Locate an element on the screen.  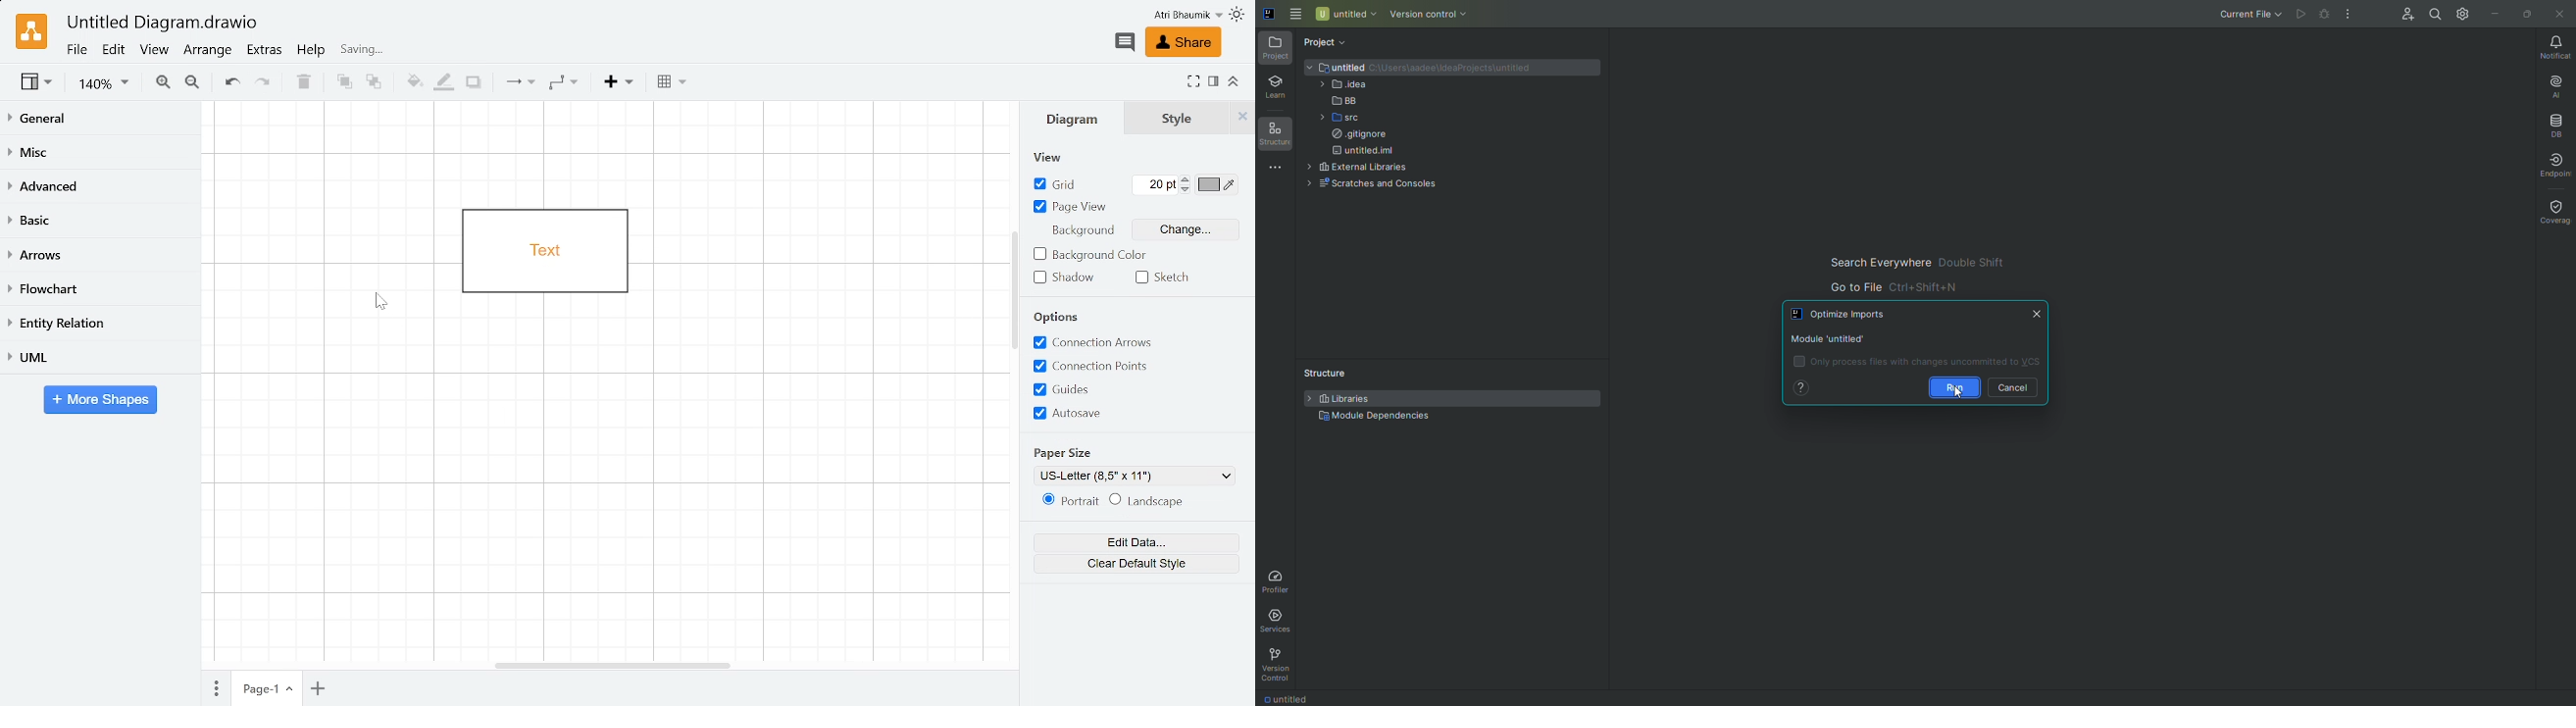
Current page is located at coordinates (268, 688).